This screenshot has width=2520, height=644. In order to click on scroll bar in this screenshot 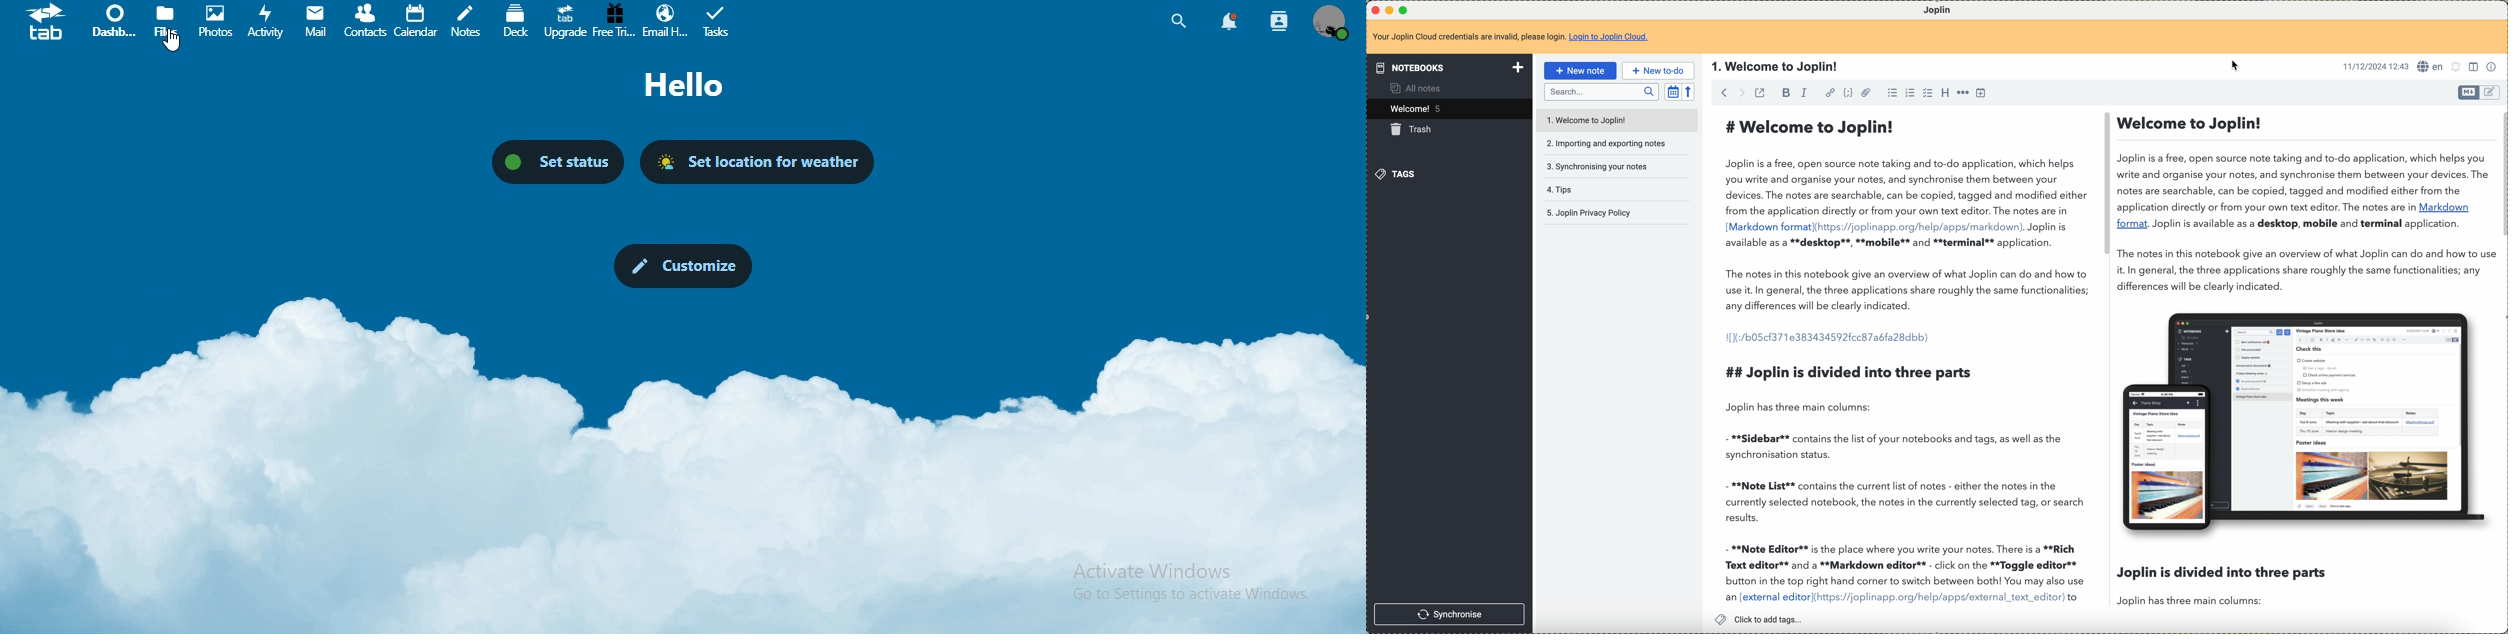, I will do `click(2502, 176)`.